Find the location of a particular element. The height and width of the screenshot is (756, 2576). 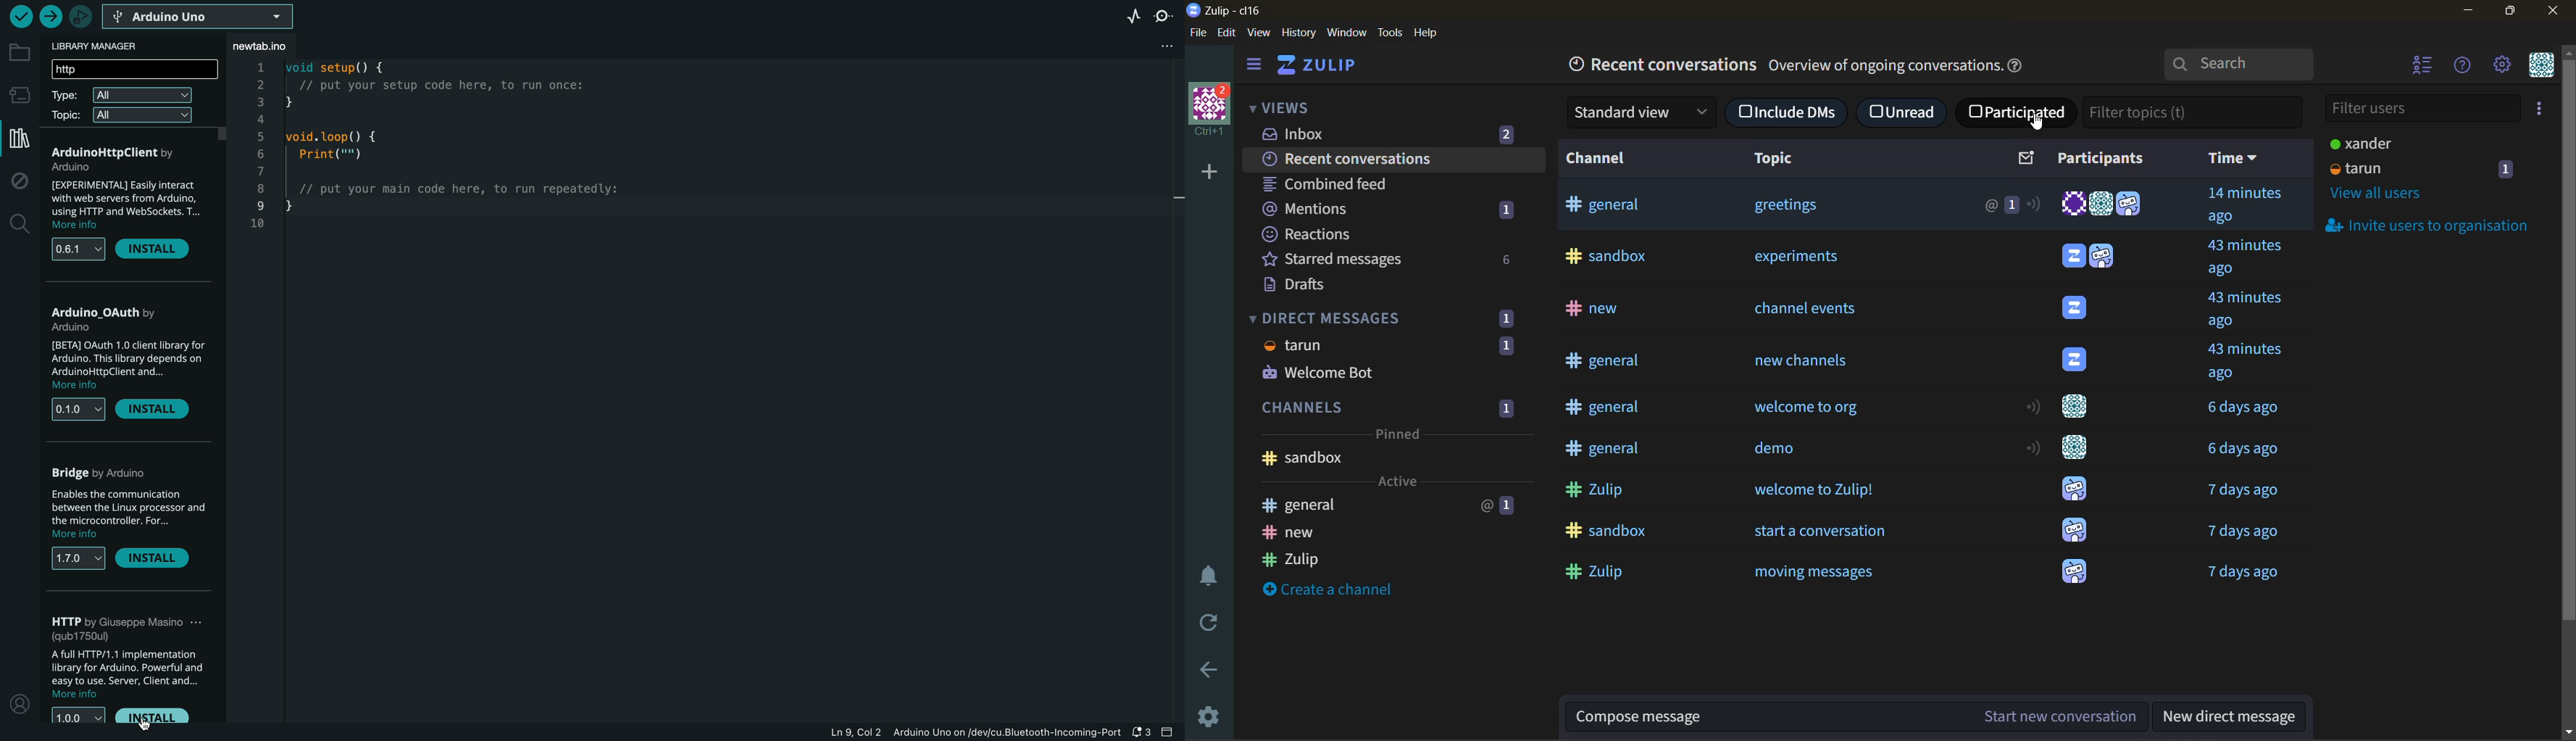

demo is located at coordinates (1784, 446).